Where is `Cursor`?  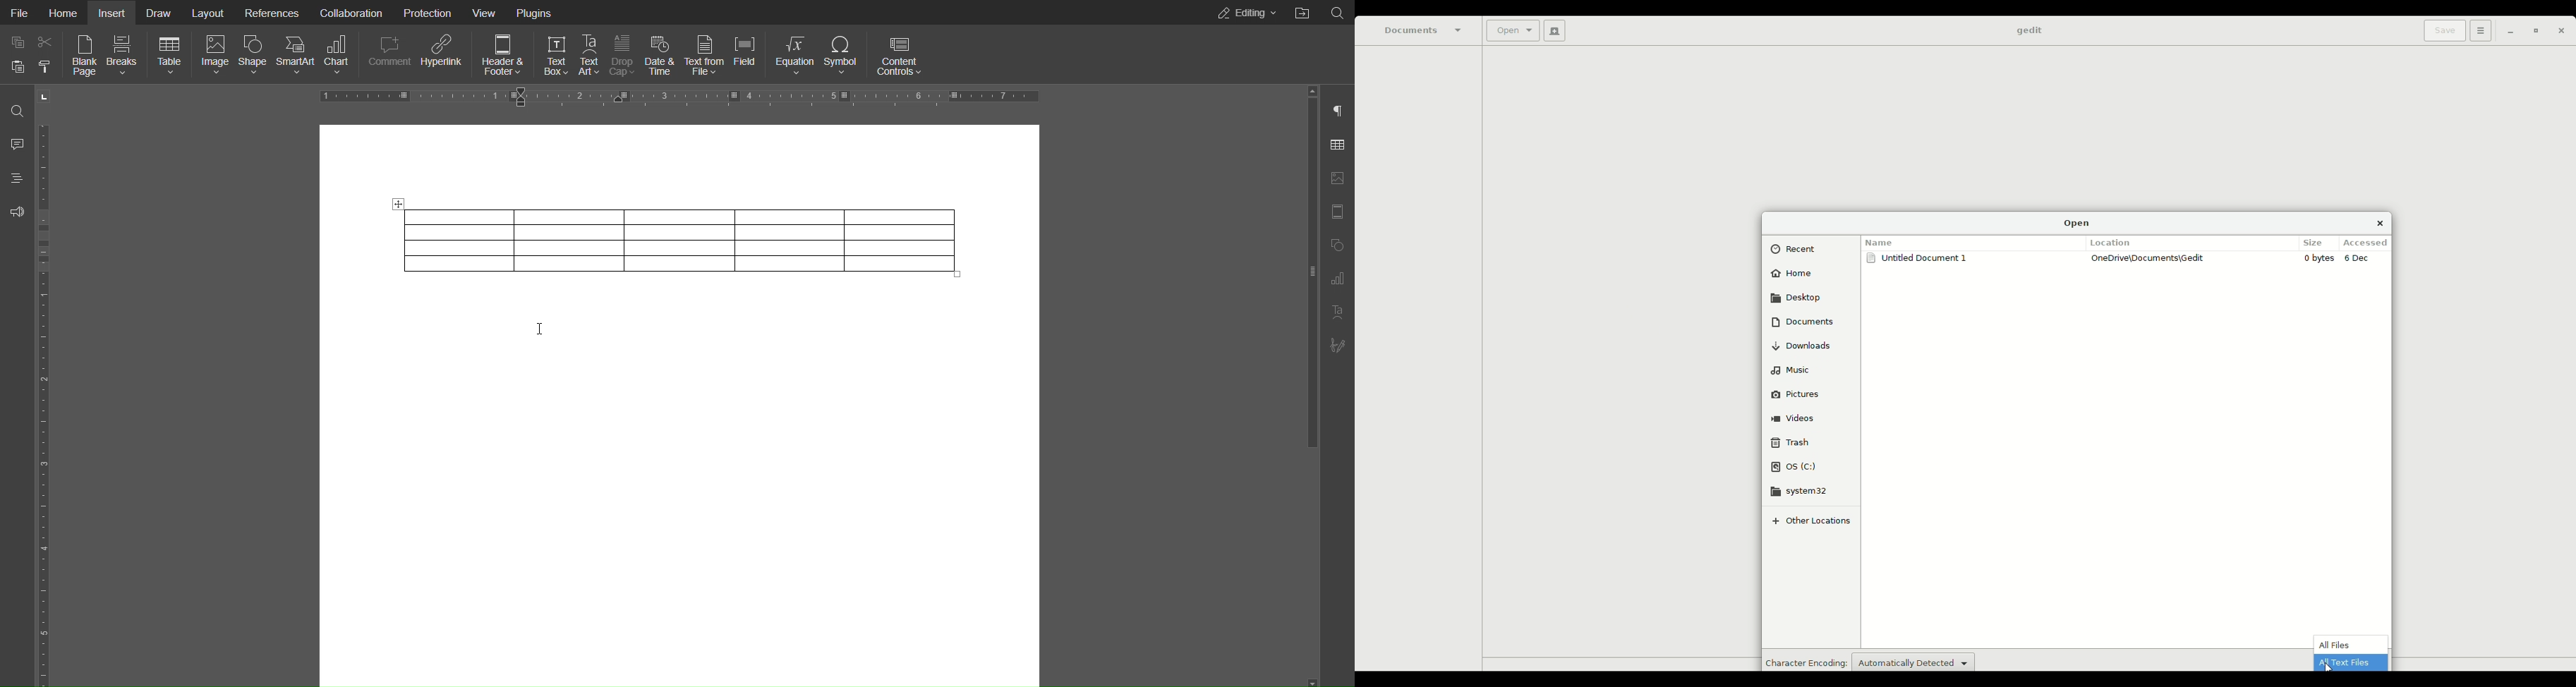 Cursor is located at coordinates (2328, 667).